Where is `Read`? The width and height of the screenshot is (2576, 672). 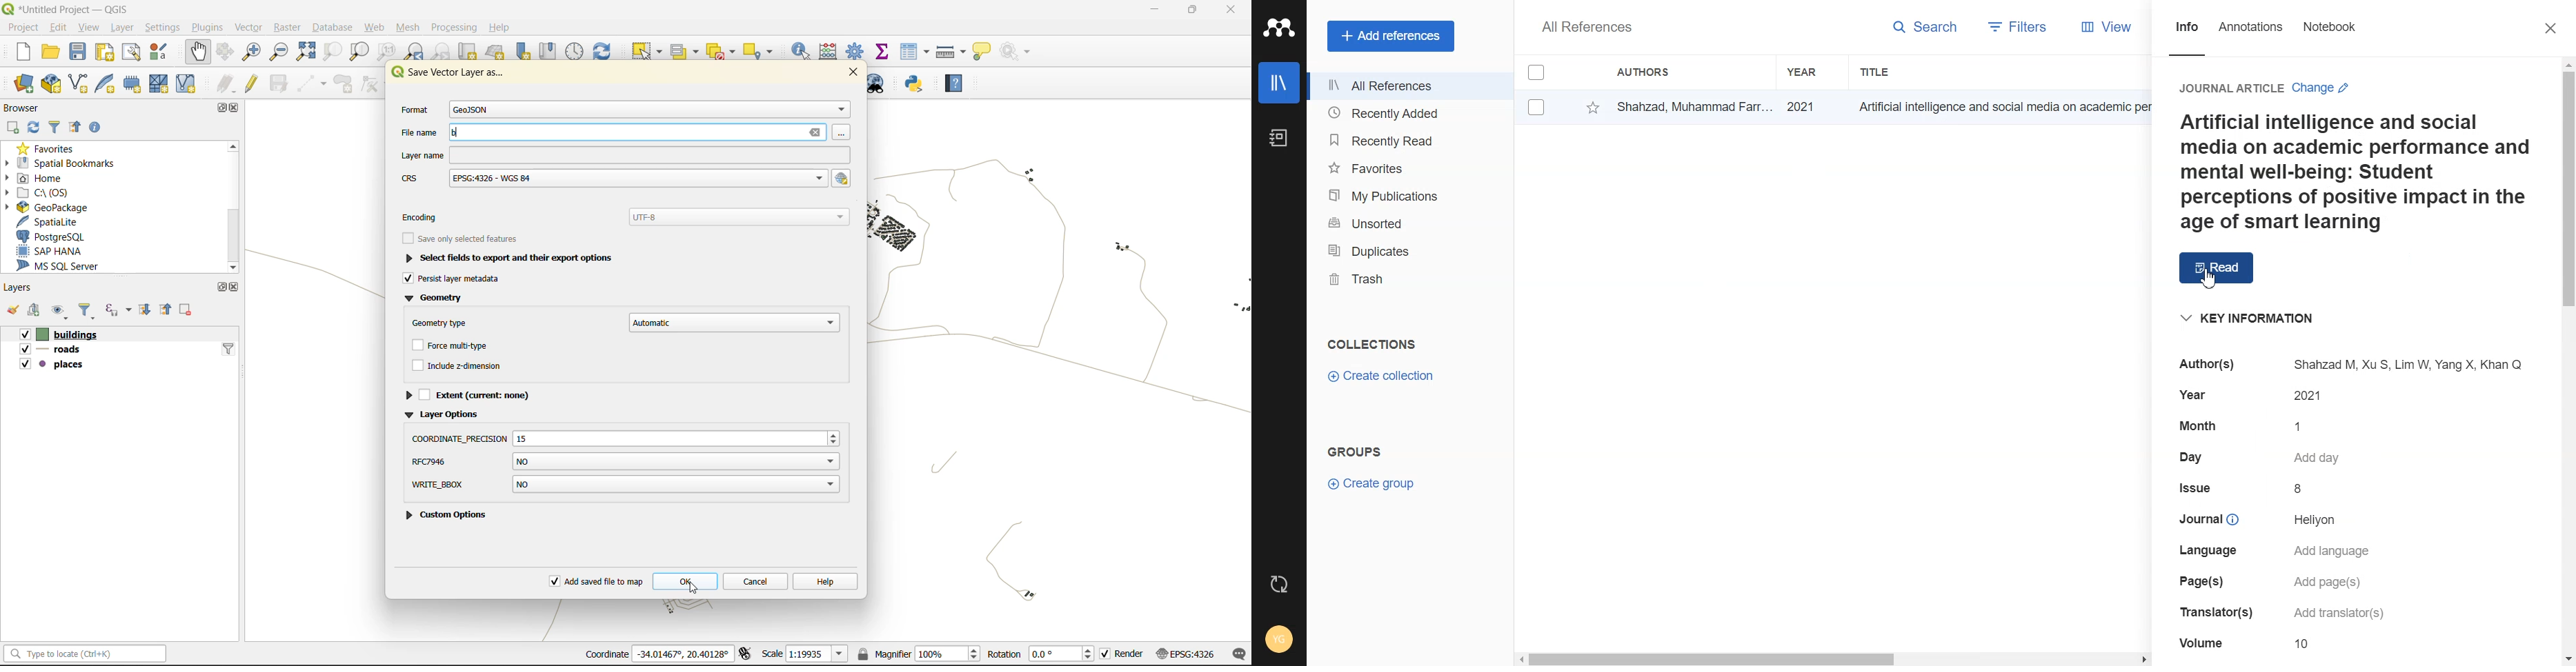
Read is located at coordinates (2217, 270).